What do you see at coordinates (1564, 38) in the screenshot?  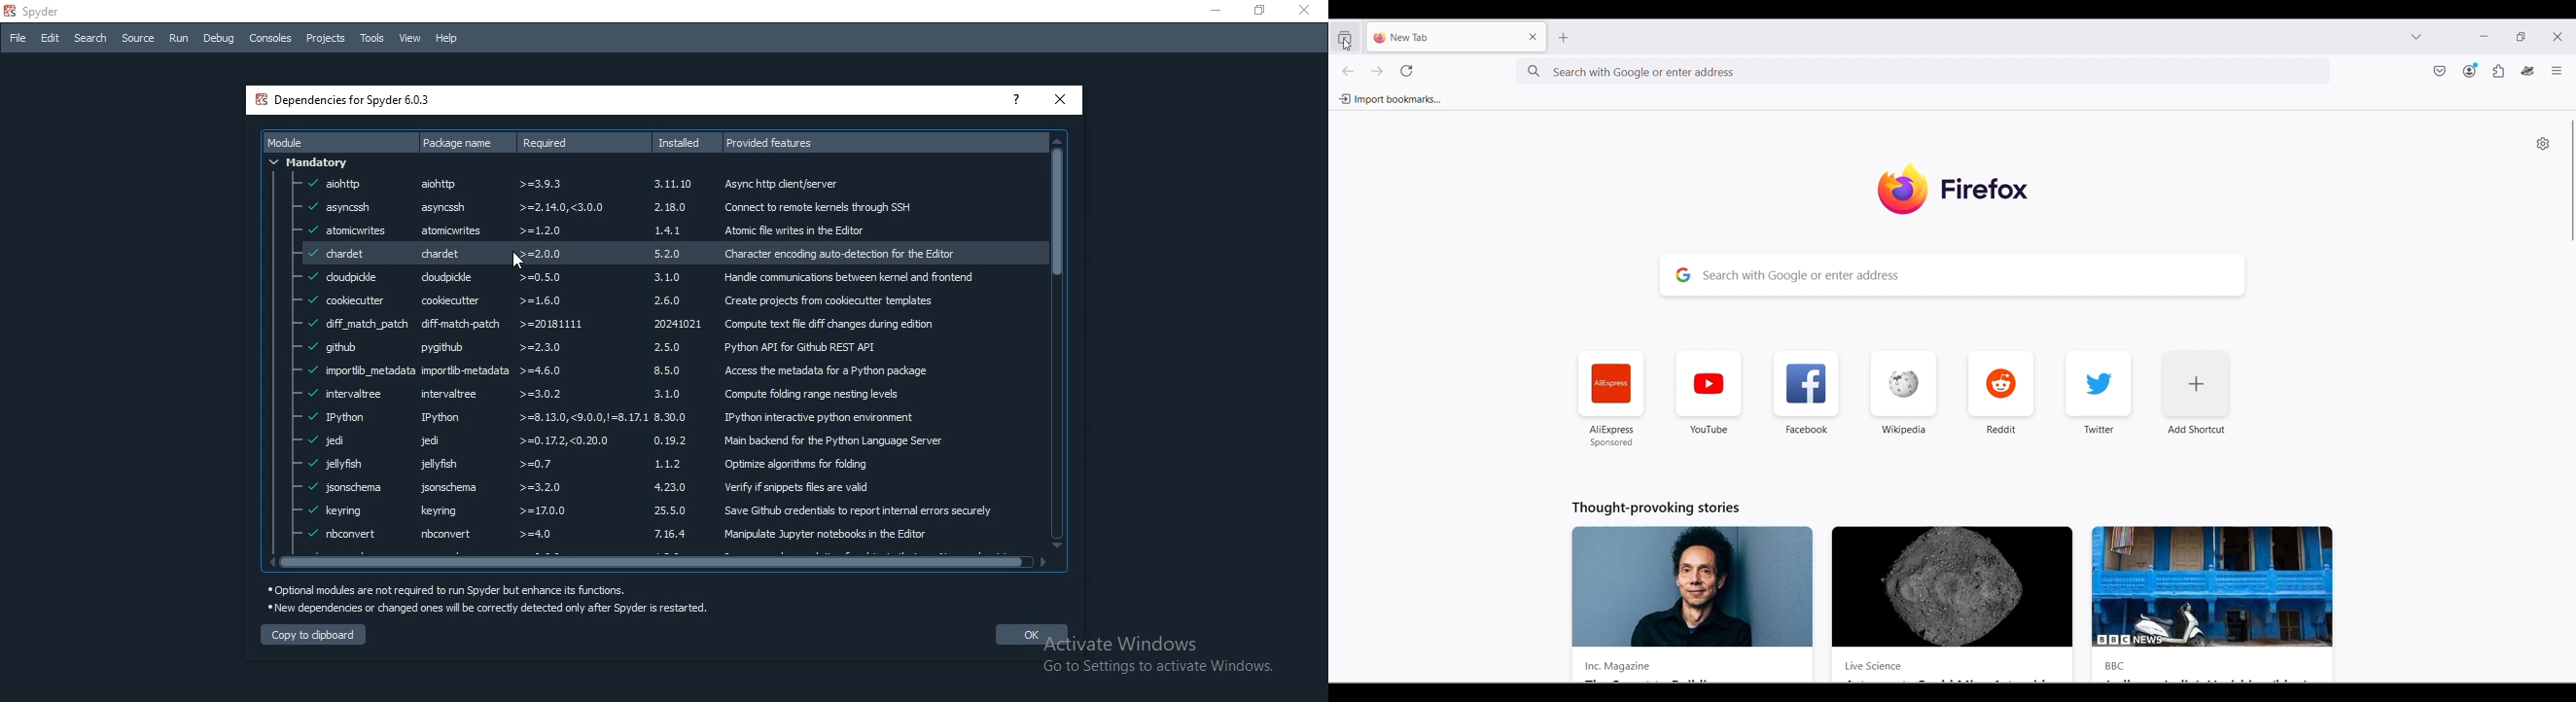 I see `Add new tab` at bounding box center [1564, 38].